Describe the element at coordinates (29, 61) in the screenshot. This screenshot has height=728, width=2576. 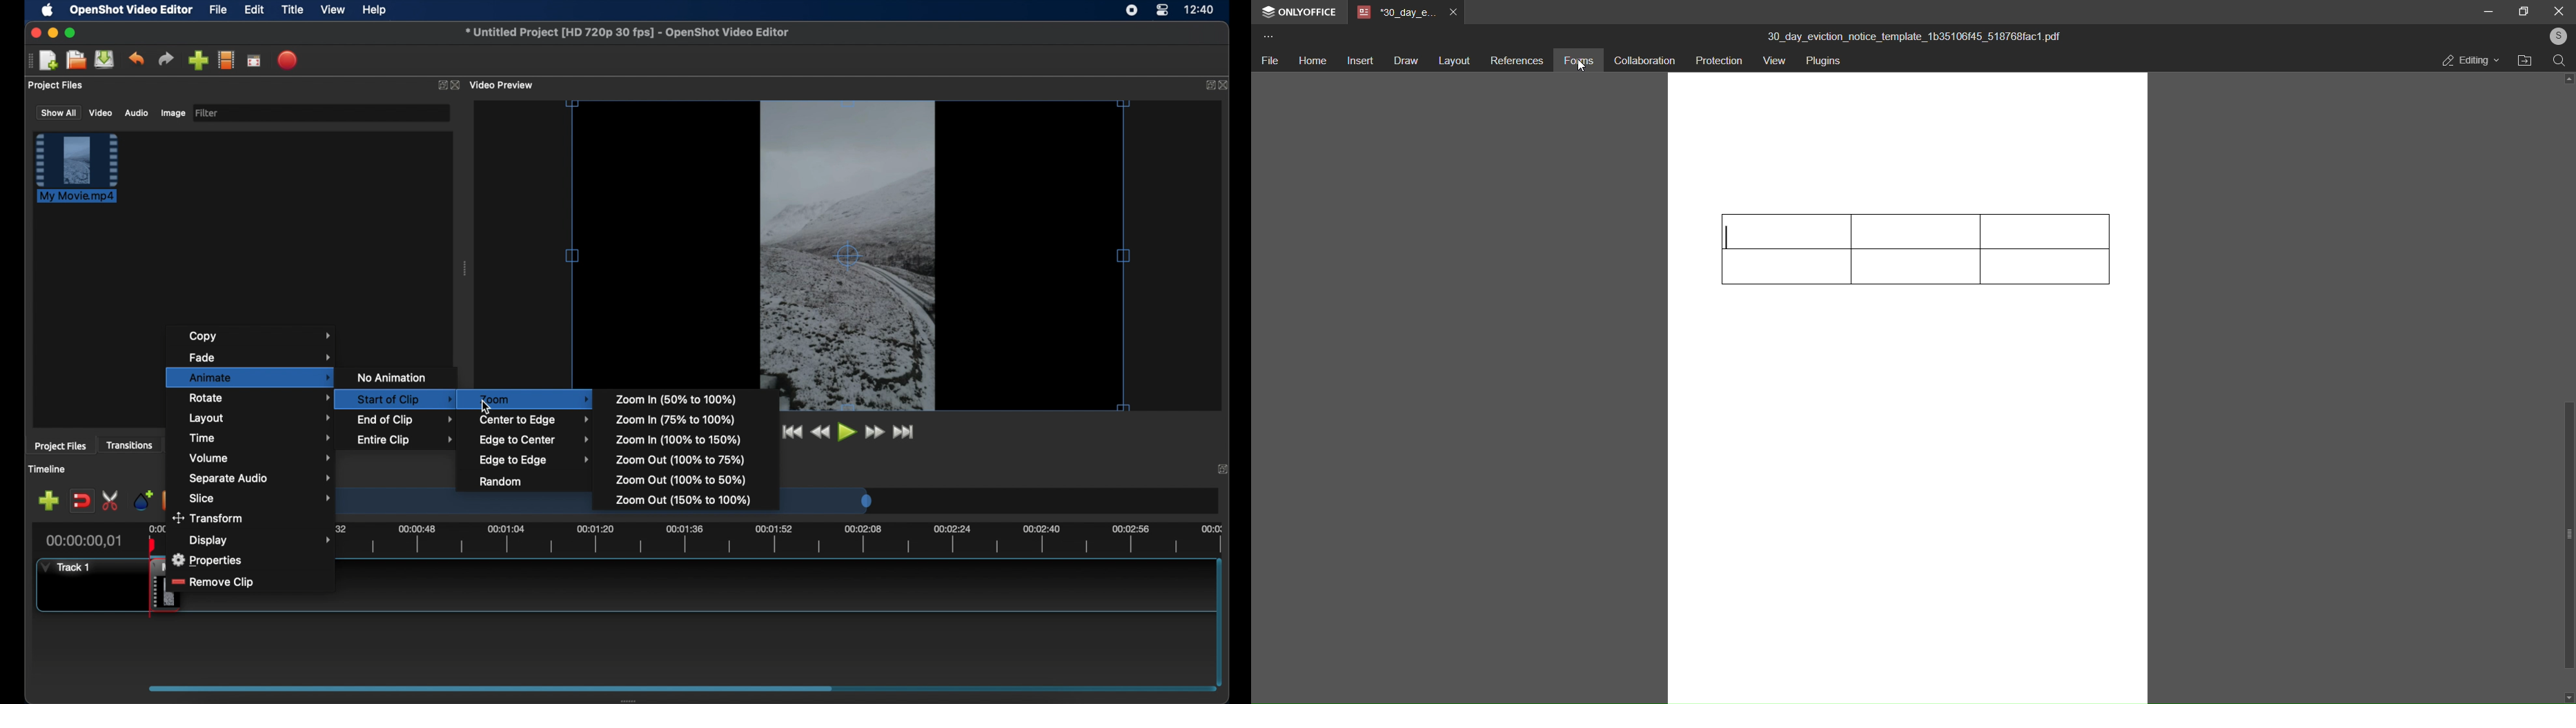
I see `drag handle` at that location.